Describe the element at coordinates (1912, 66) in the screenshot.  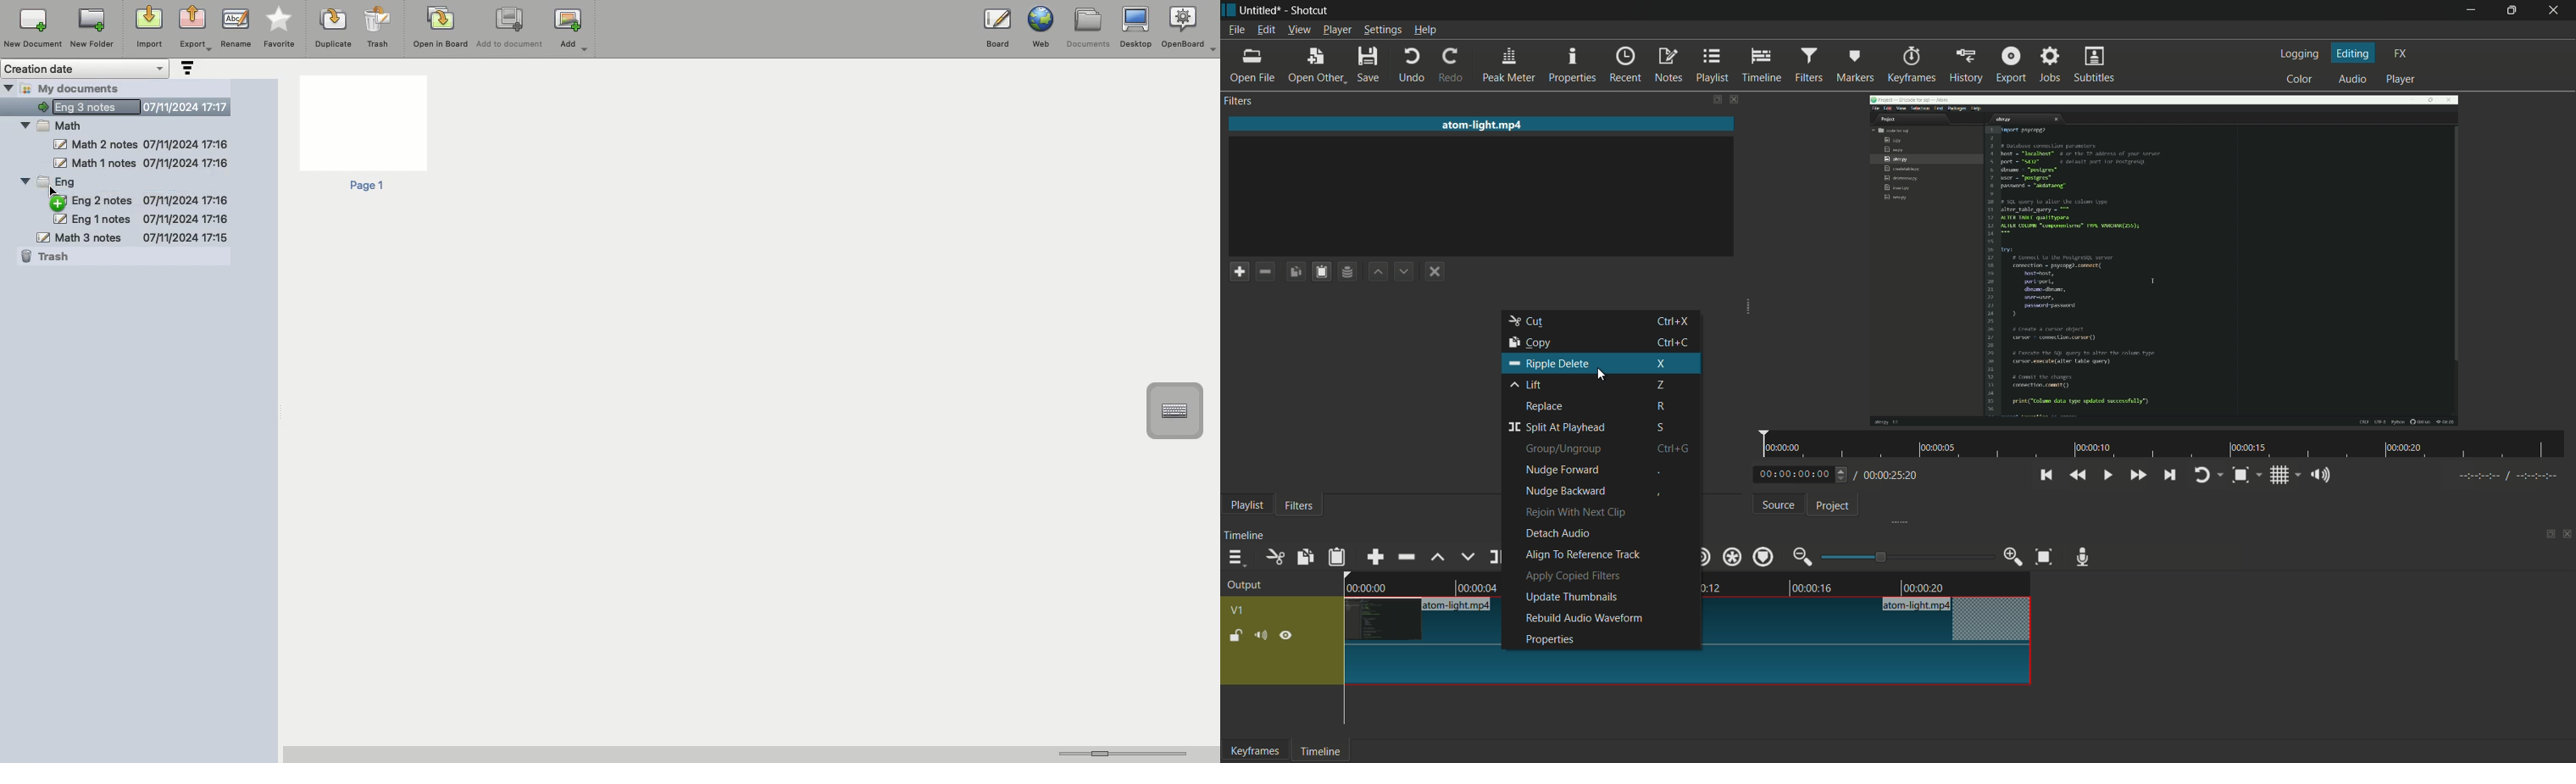
I see `keyframes` at that location.